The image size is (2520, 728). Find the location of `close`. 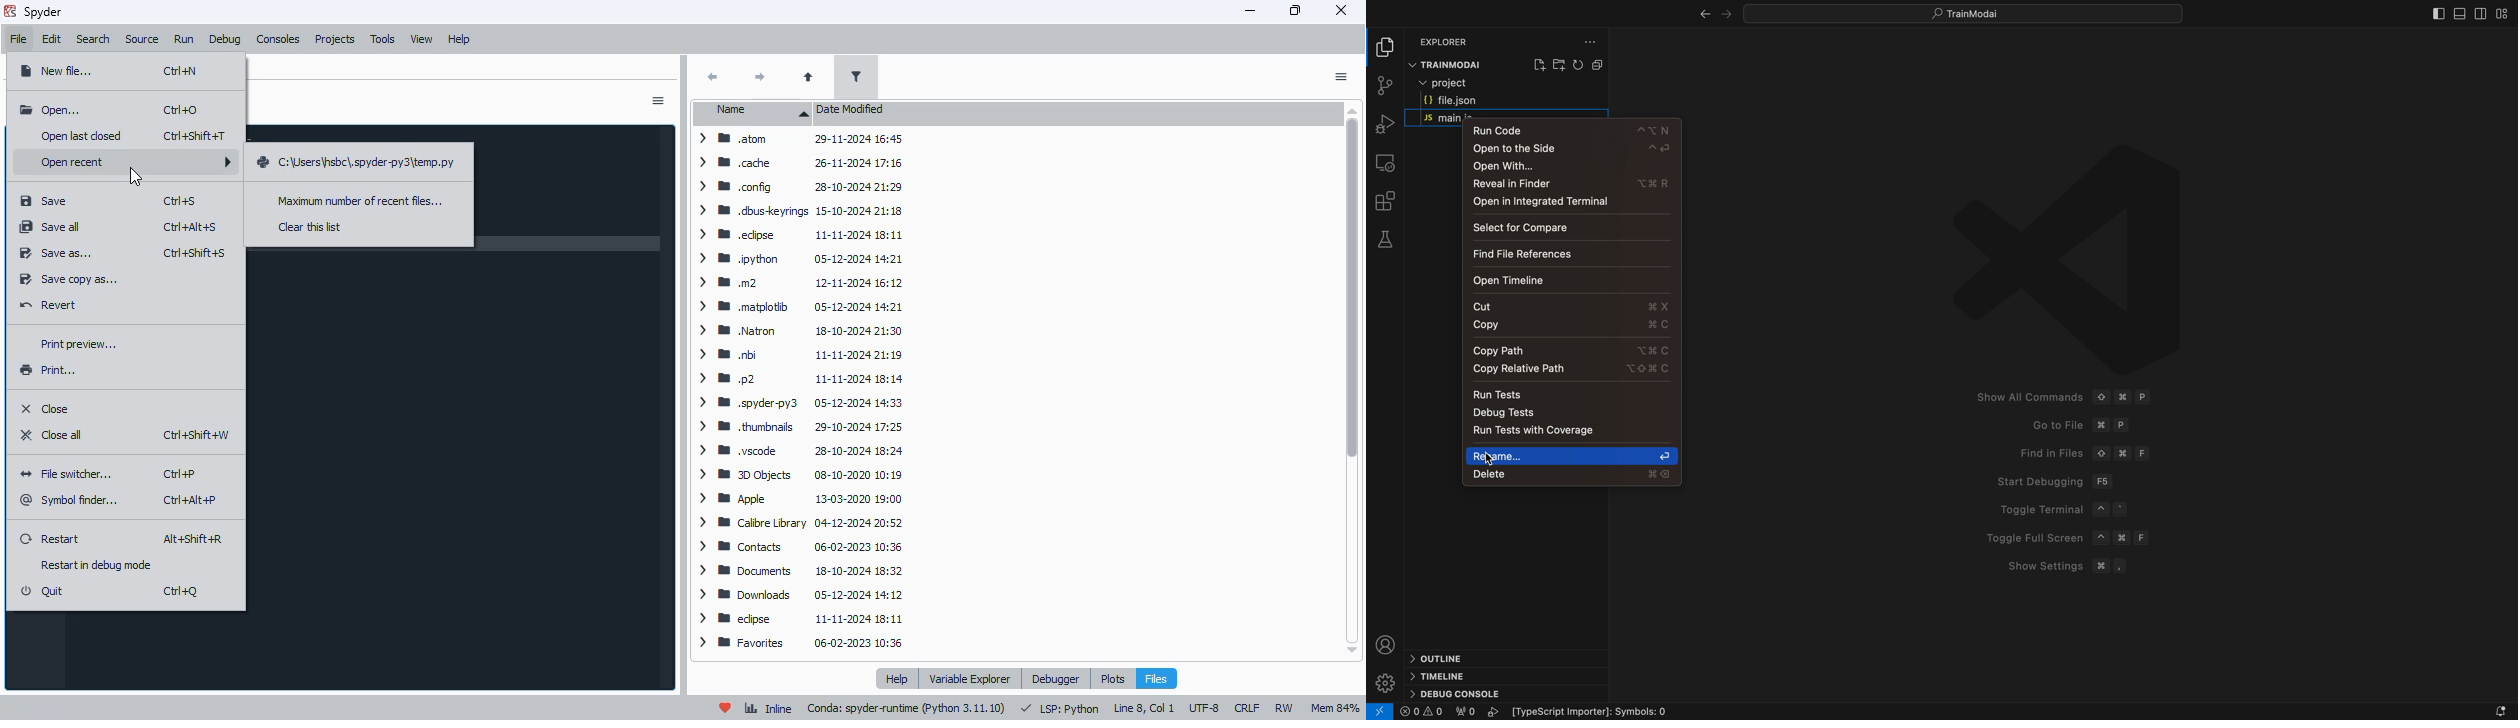

close is located at coordinates (47, 407).